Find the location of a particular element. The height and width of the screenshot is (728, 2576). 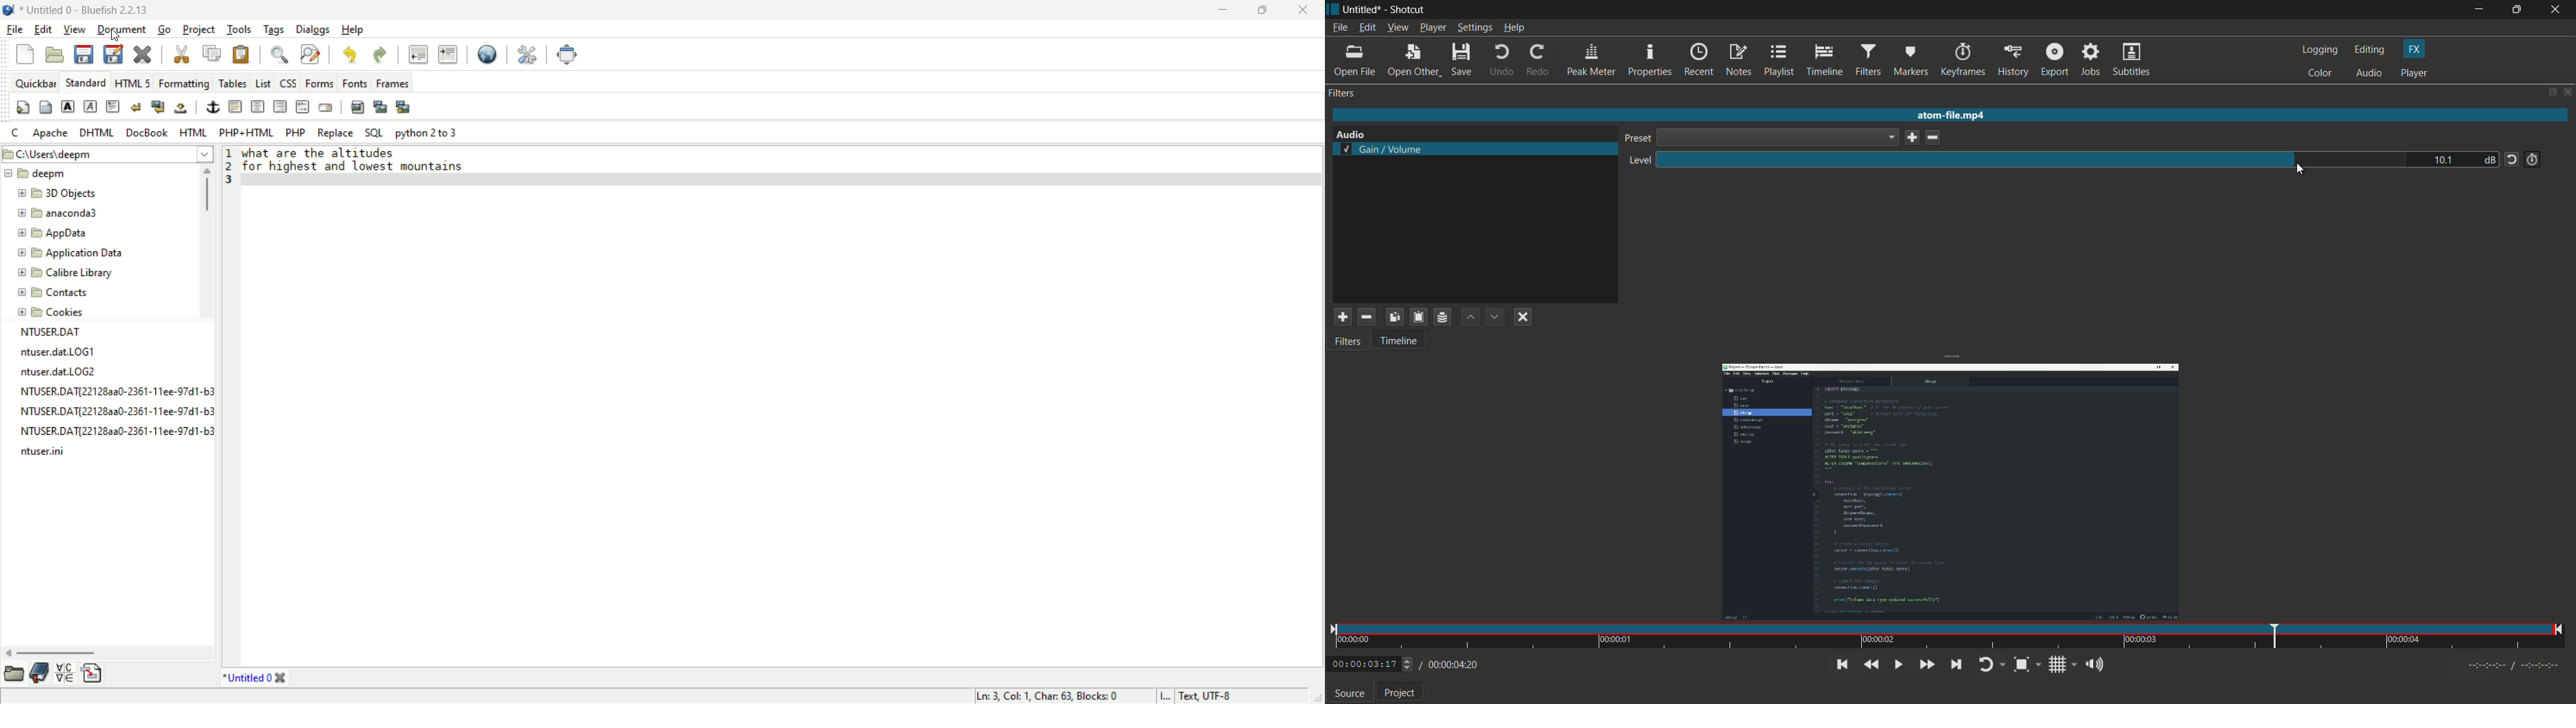

Timecodes is located at coordinates (2515, 668).